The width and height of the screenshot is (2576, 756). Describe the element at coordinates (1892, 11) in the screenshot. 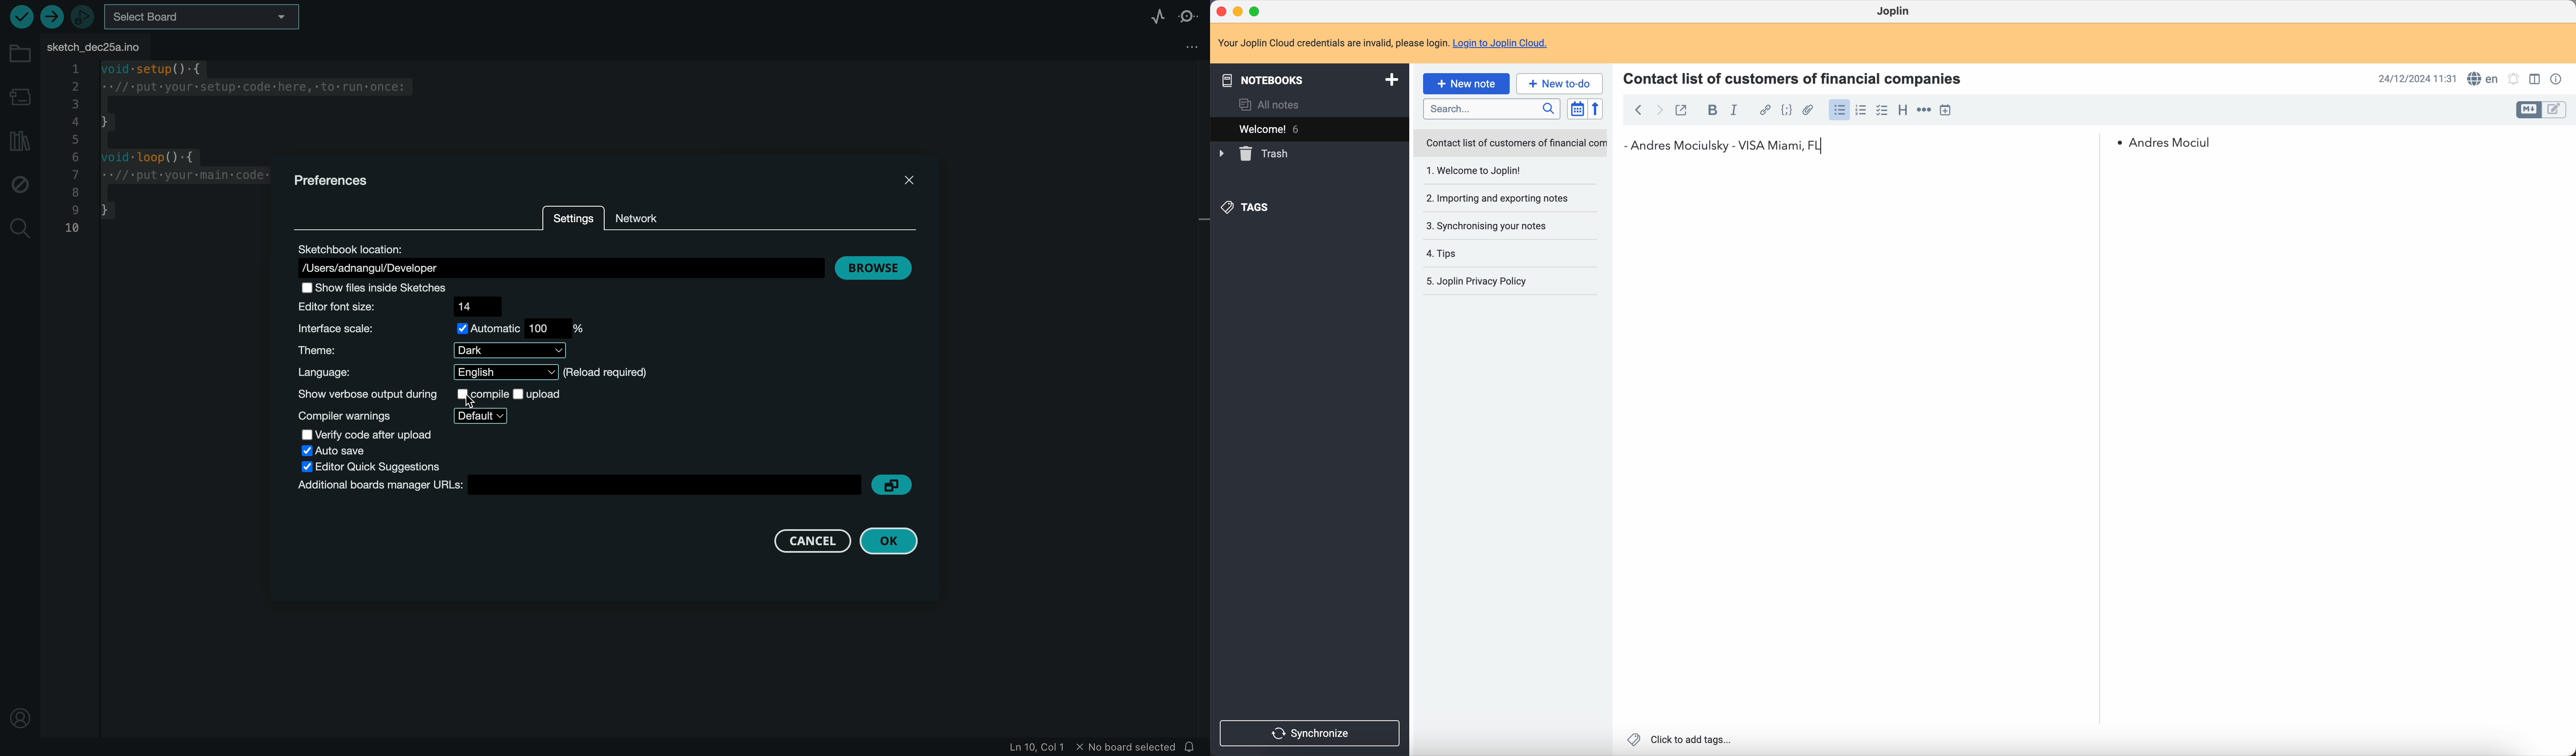

I see `Joplin` at that location.